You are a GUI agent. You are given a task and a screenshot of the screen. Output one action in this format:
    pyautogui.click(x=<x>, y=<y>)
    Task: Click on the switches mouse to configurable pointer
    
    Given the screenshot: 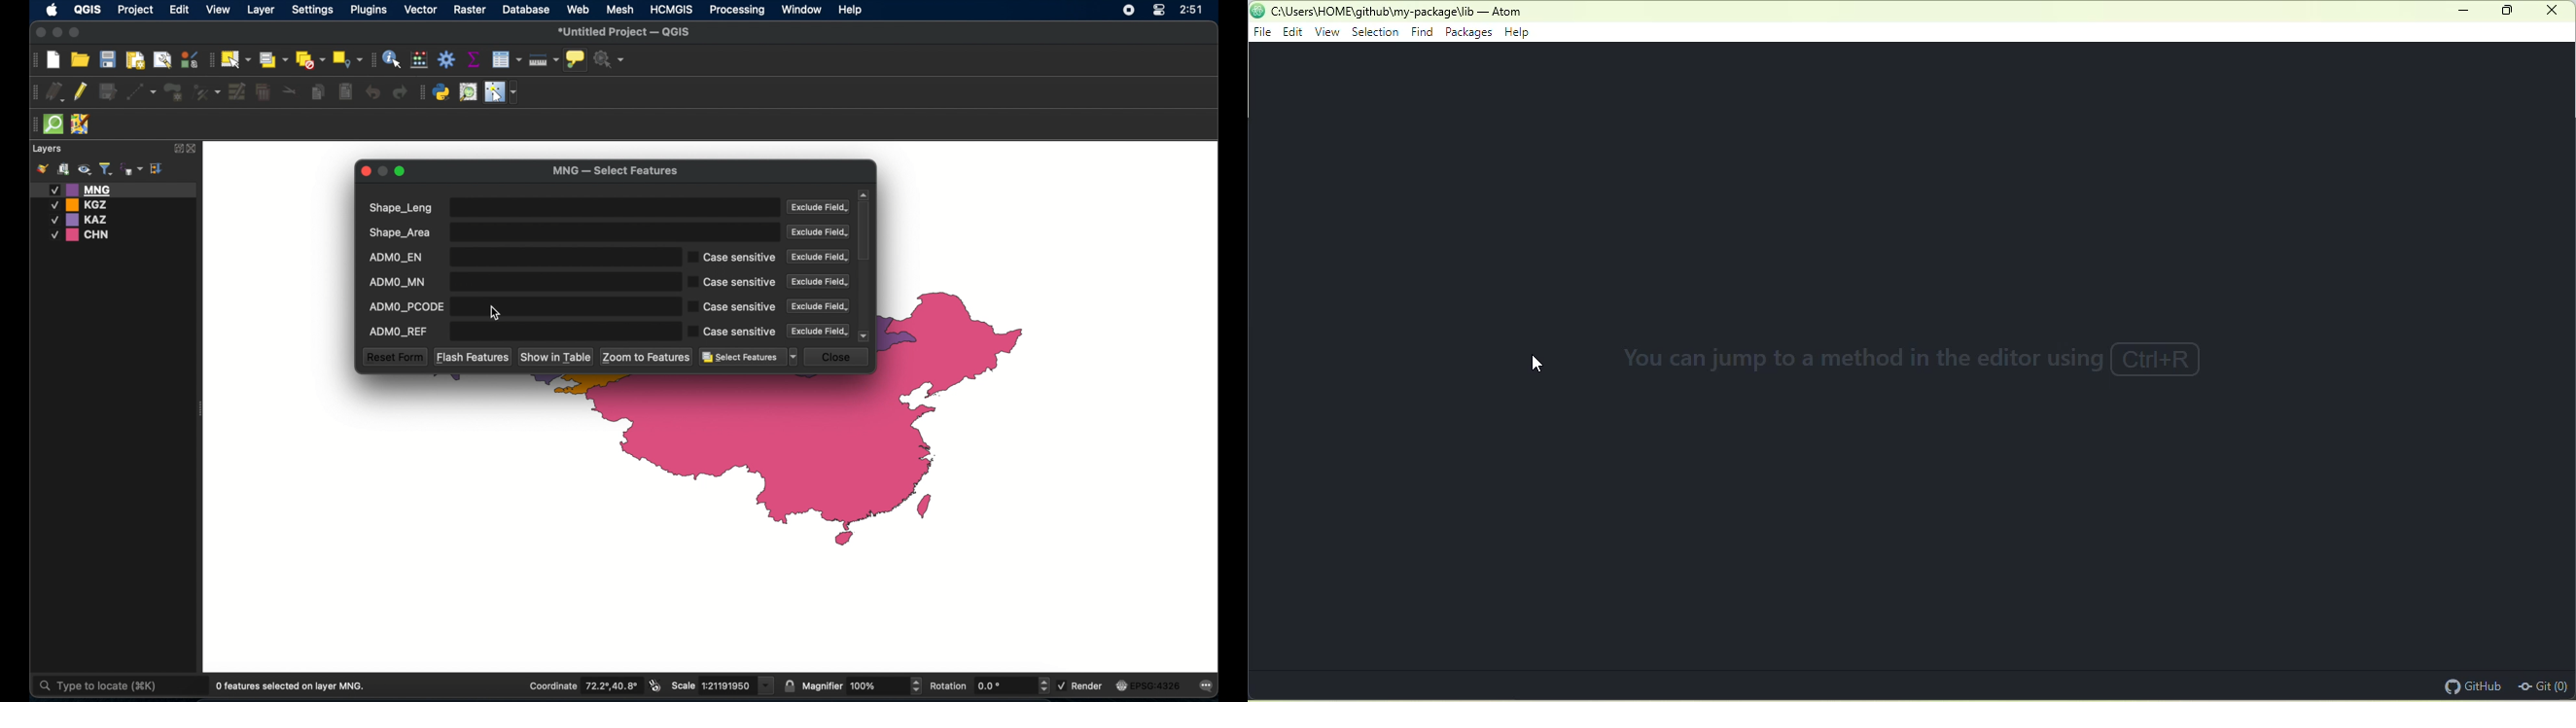 What is the action you would take?
    pyautogui.click(x=501, y=92)
    